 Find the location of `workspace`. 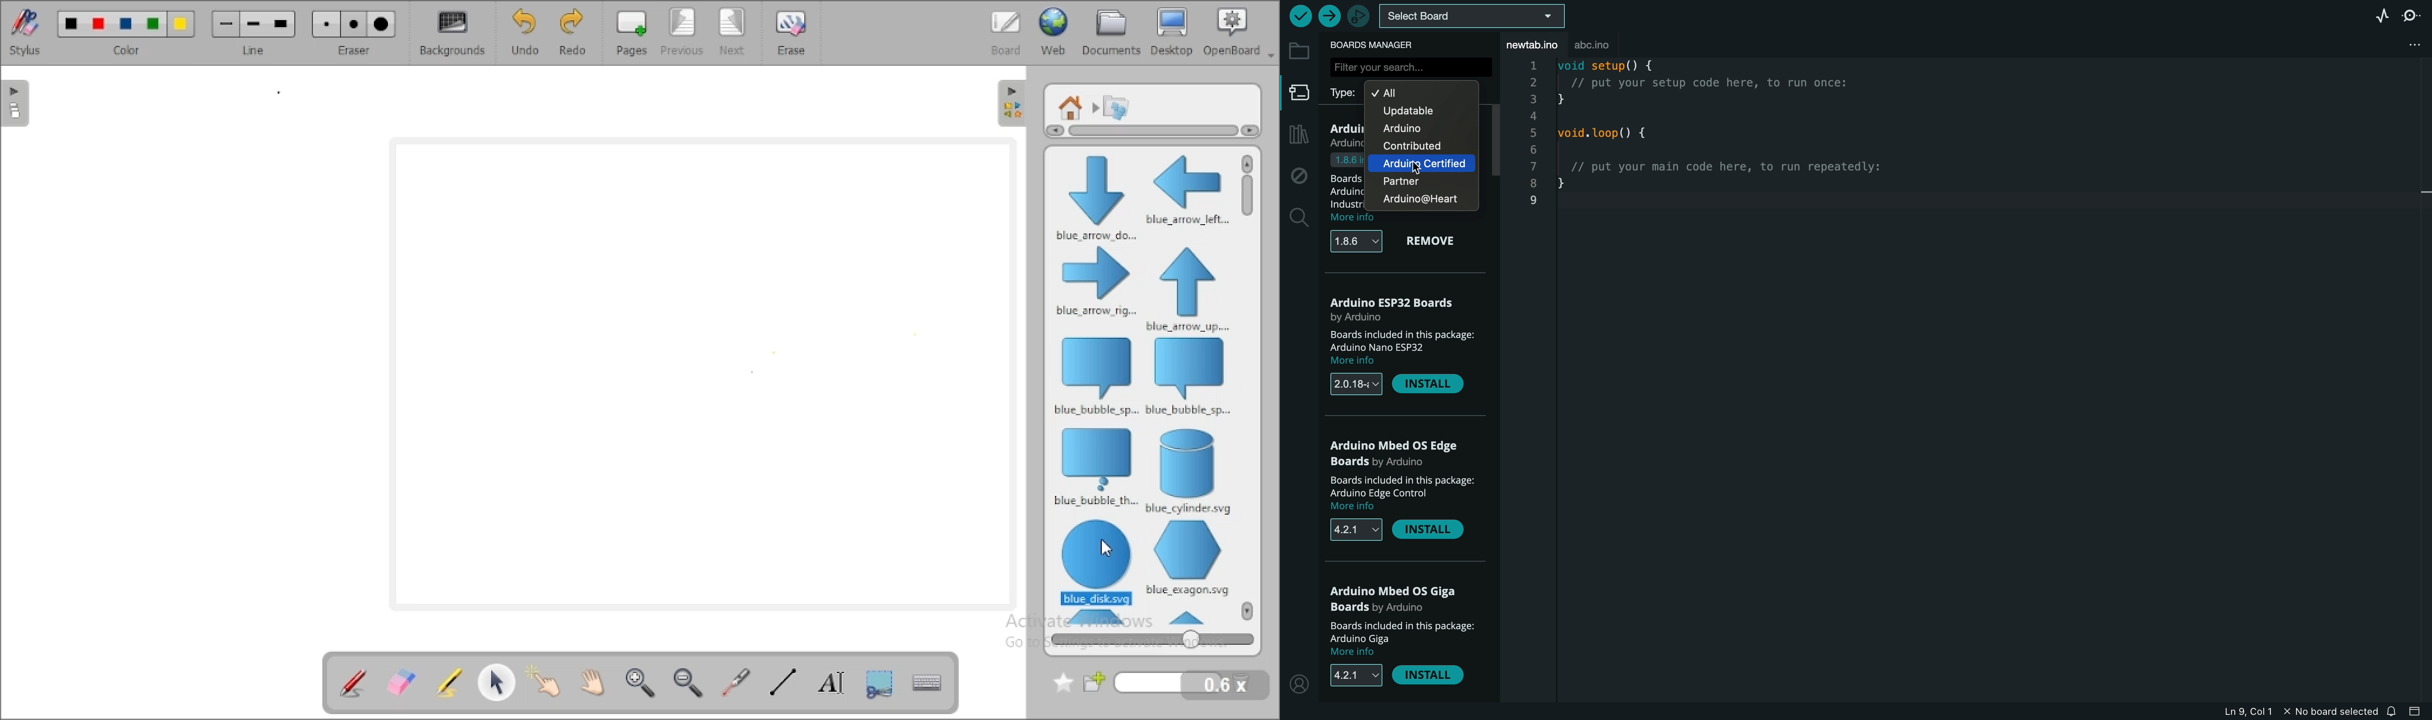

workspace is located at coordinates (702, 373).